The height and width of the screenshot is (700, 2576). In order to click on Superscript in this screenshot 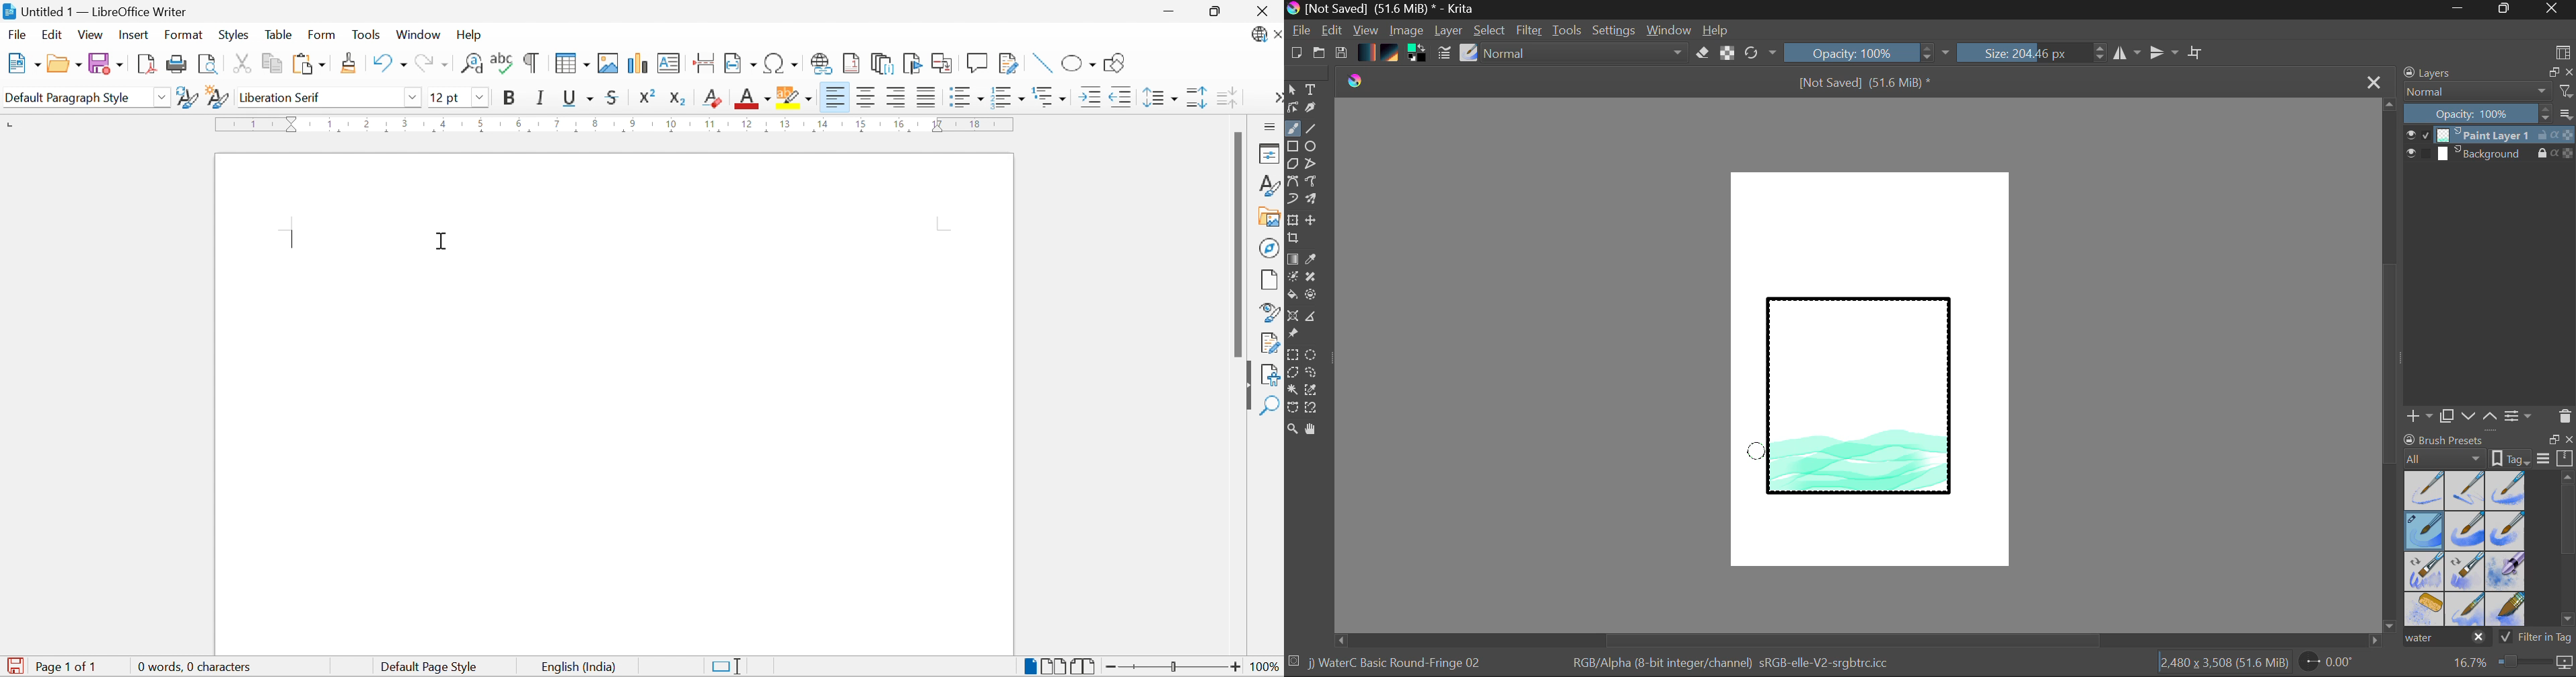, I will do `click(652, 96)`.